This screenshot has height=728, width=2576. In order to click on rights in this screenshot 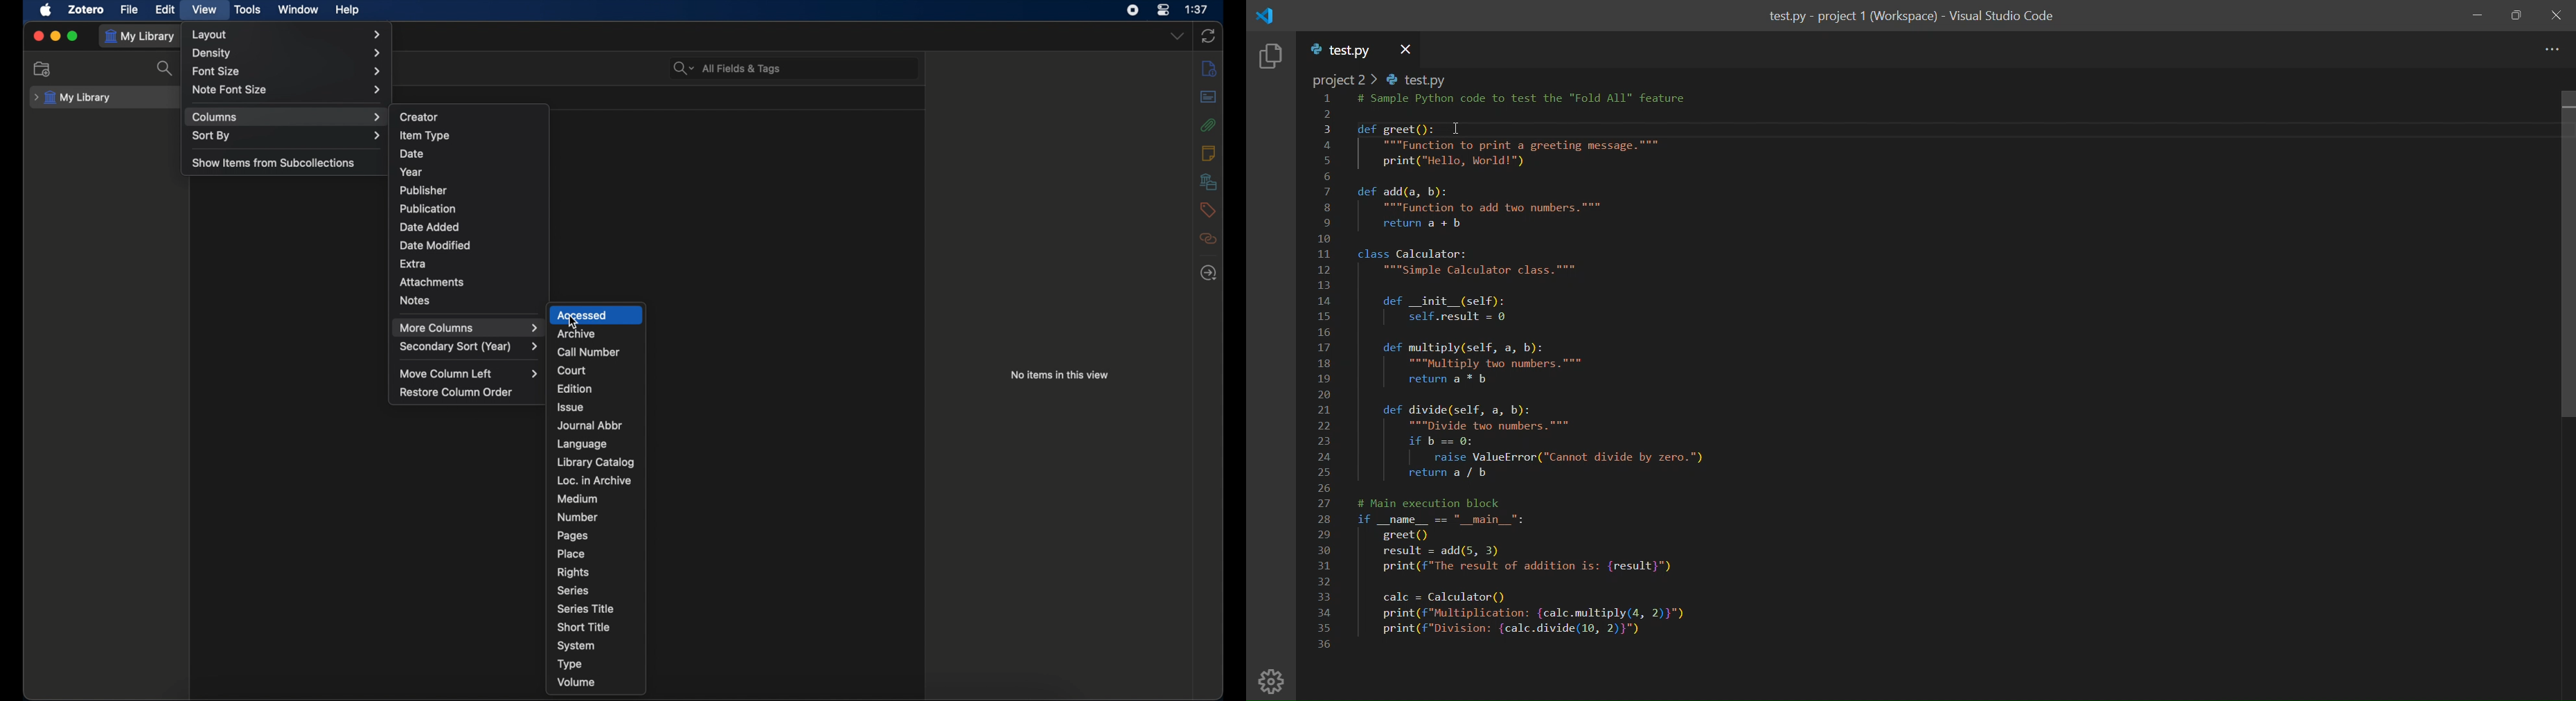, I will do `click(573, 572)`.